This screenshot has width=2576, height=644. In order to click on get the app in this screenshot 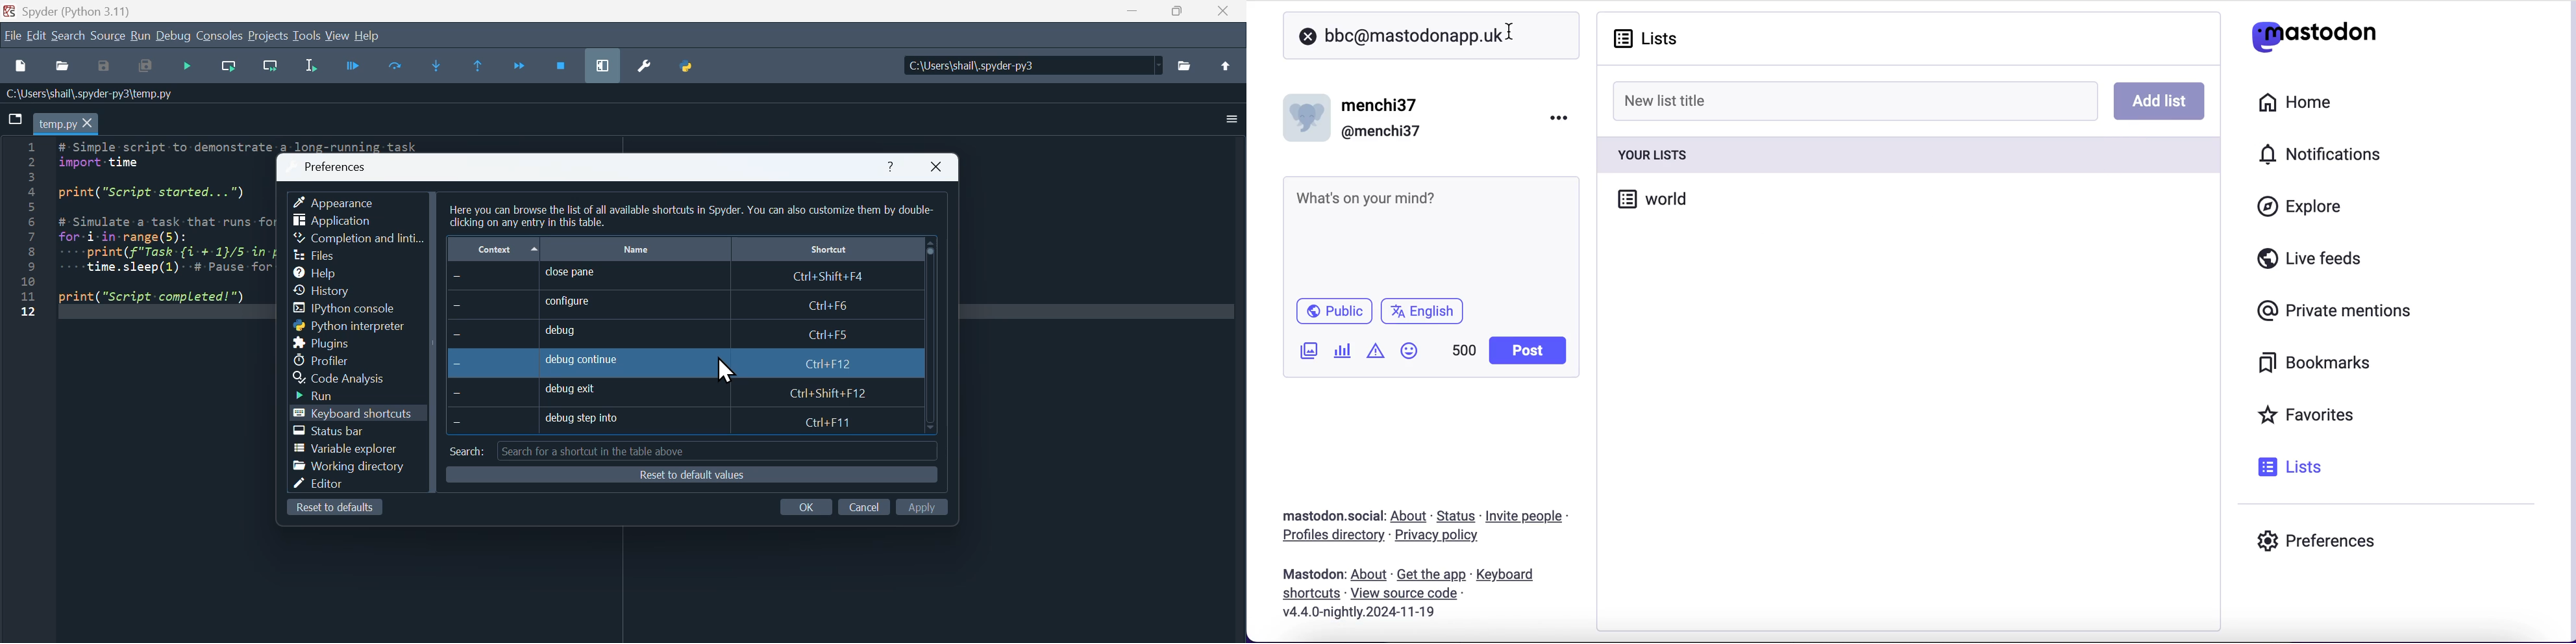, I will do `click(1430, 574)`.